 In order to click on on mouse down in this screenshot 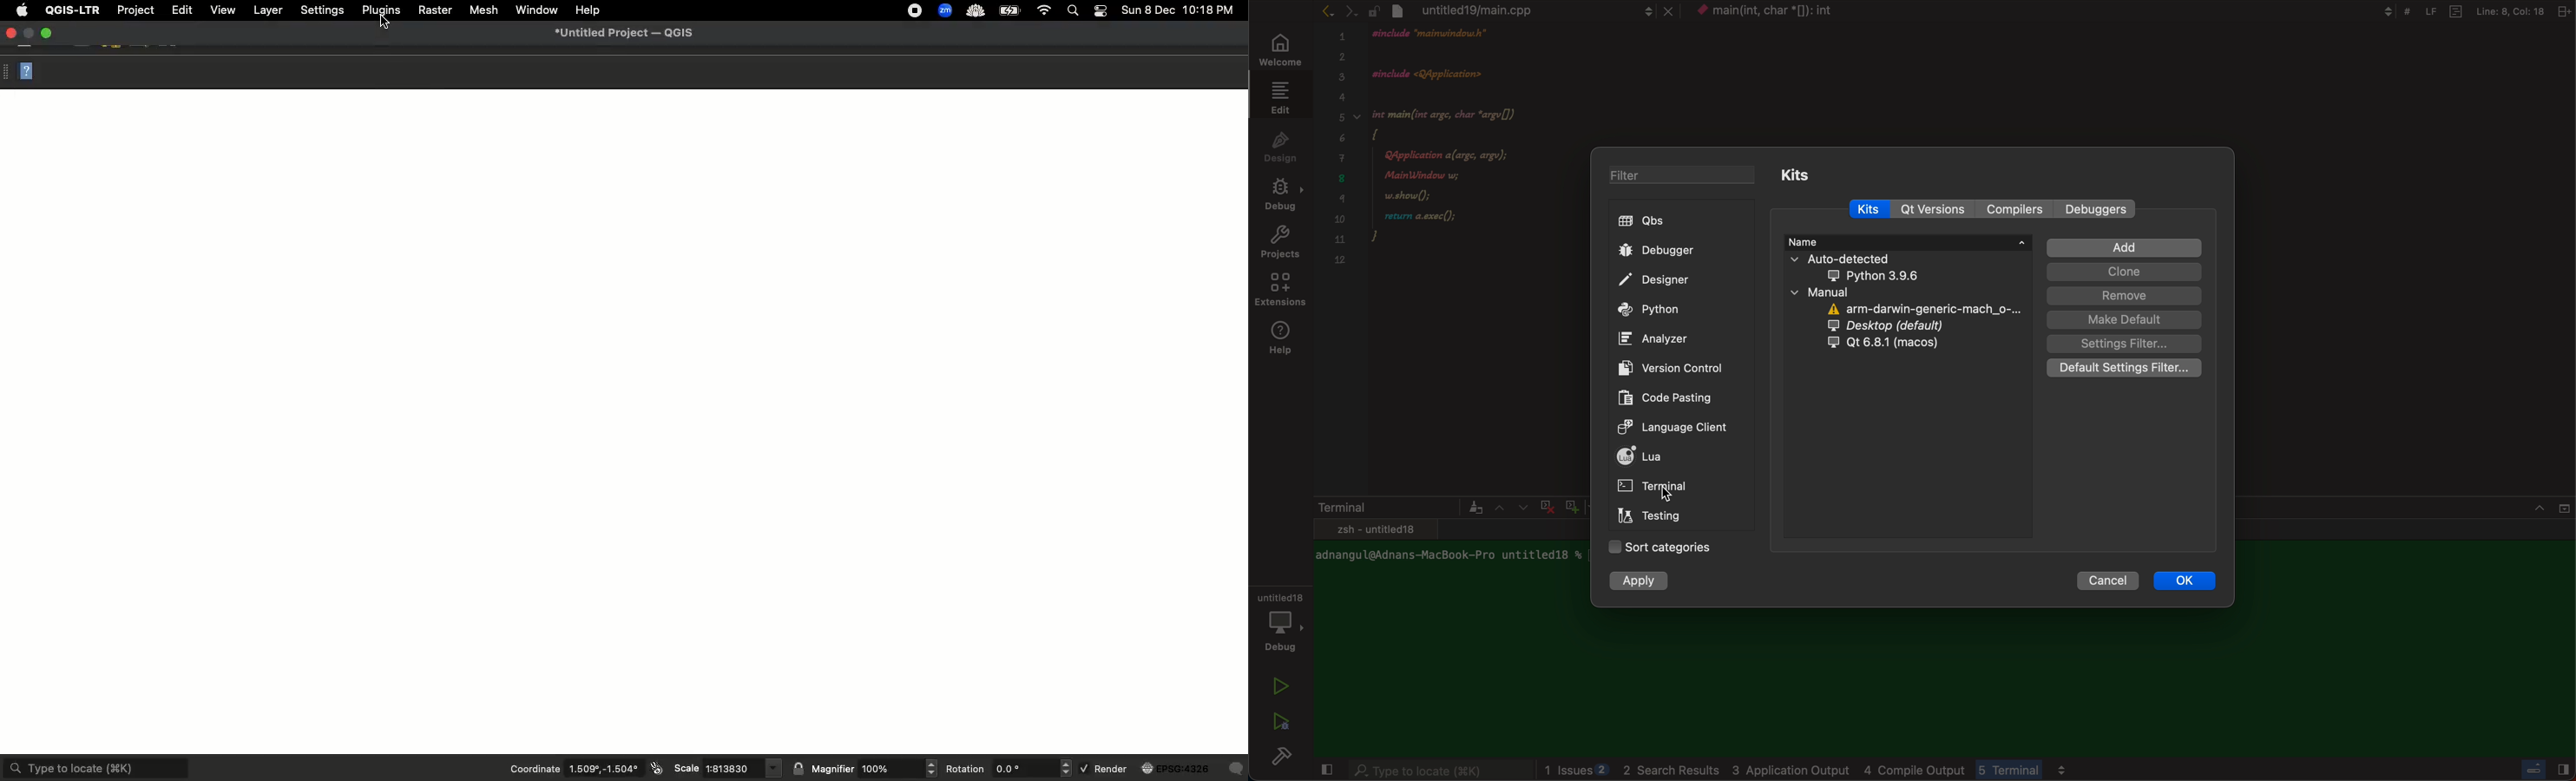, I will do `click(1670, 496)`.